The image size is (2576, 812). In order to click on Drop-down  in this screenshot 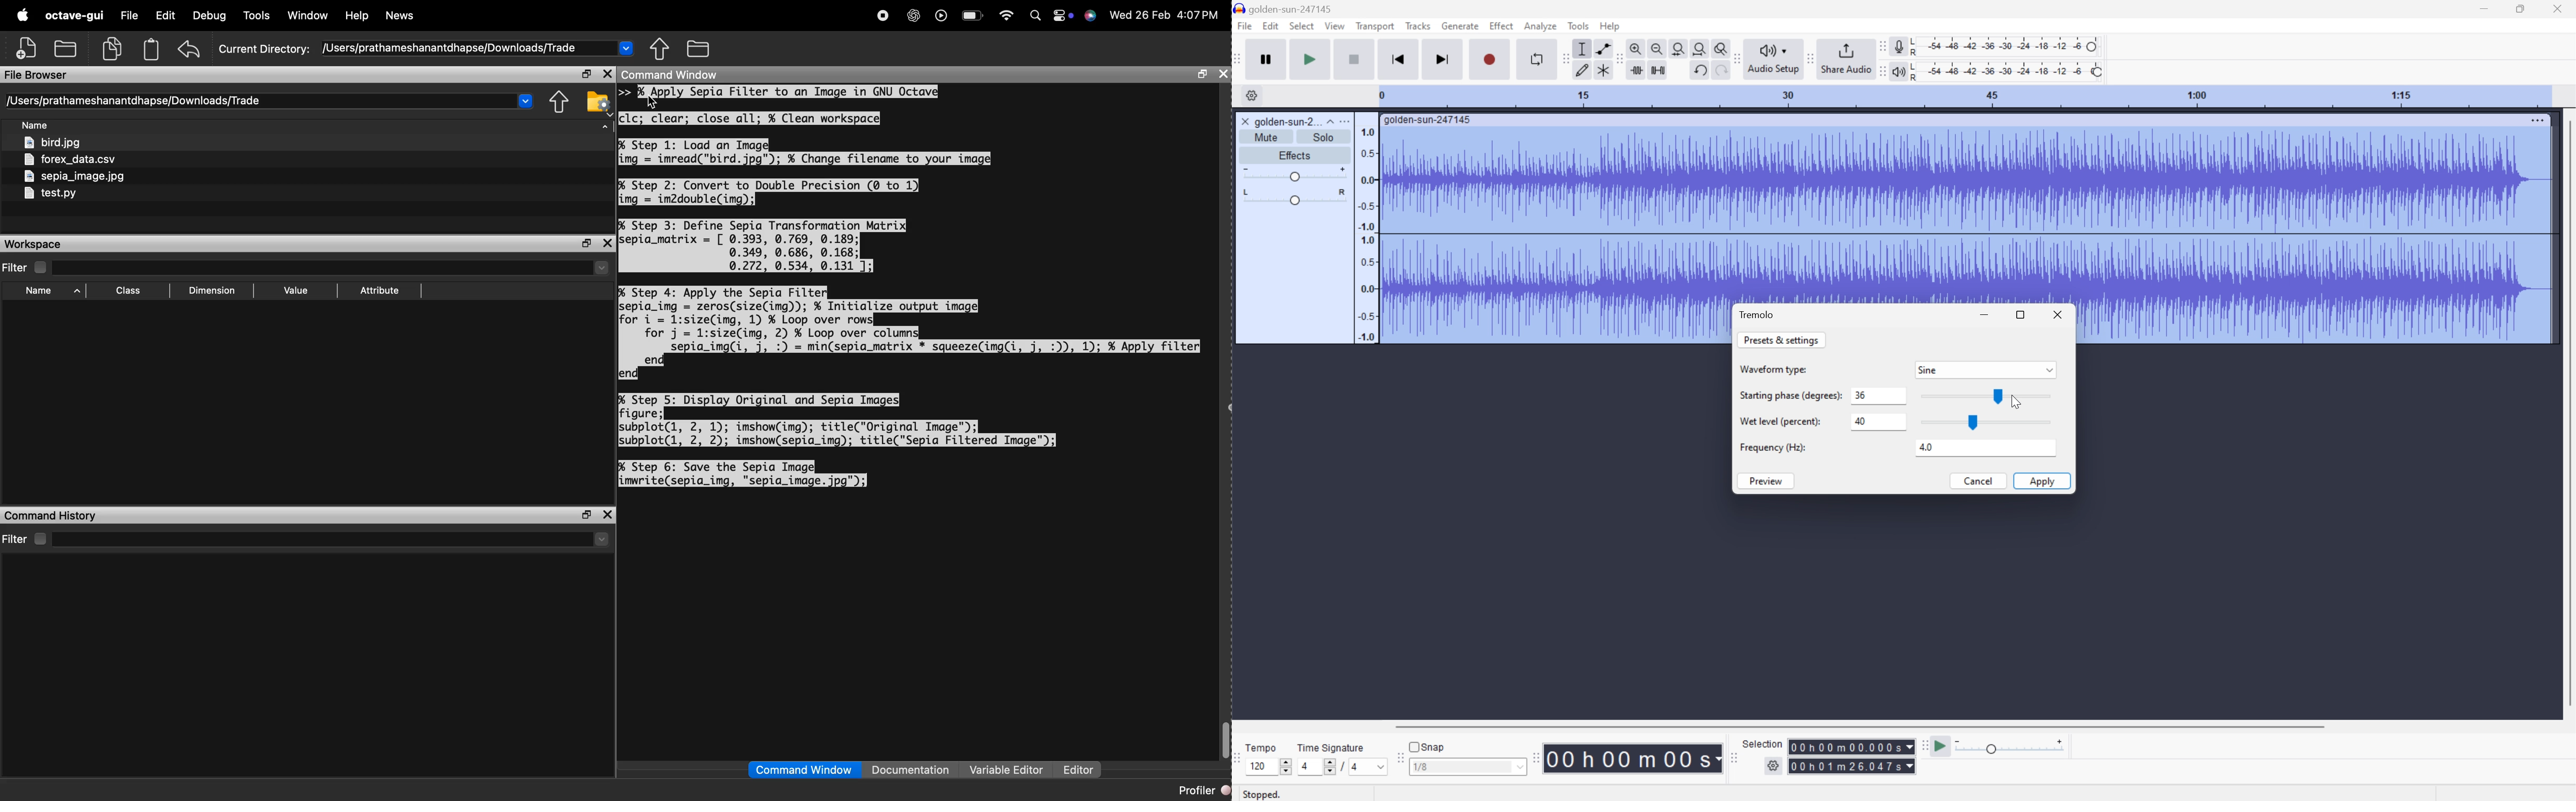, I will do `click(627, 48)`.